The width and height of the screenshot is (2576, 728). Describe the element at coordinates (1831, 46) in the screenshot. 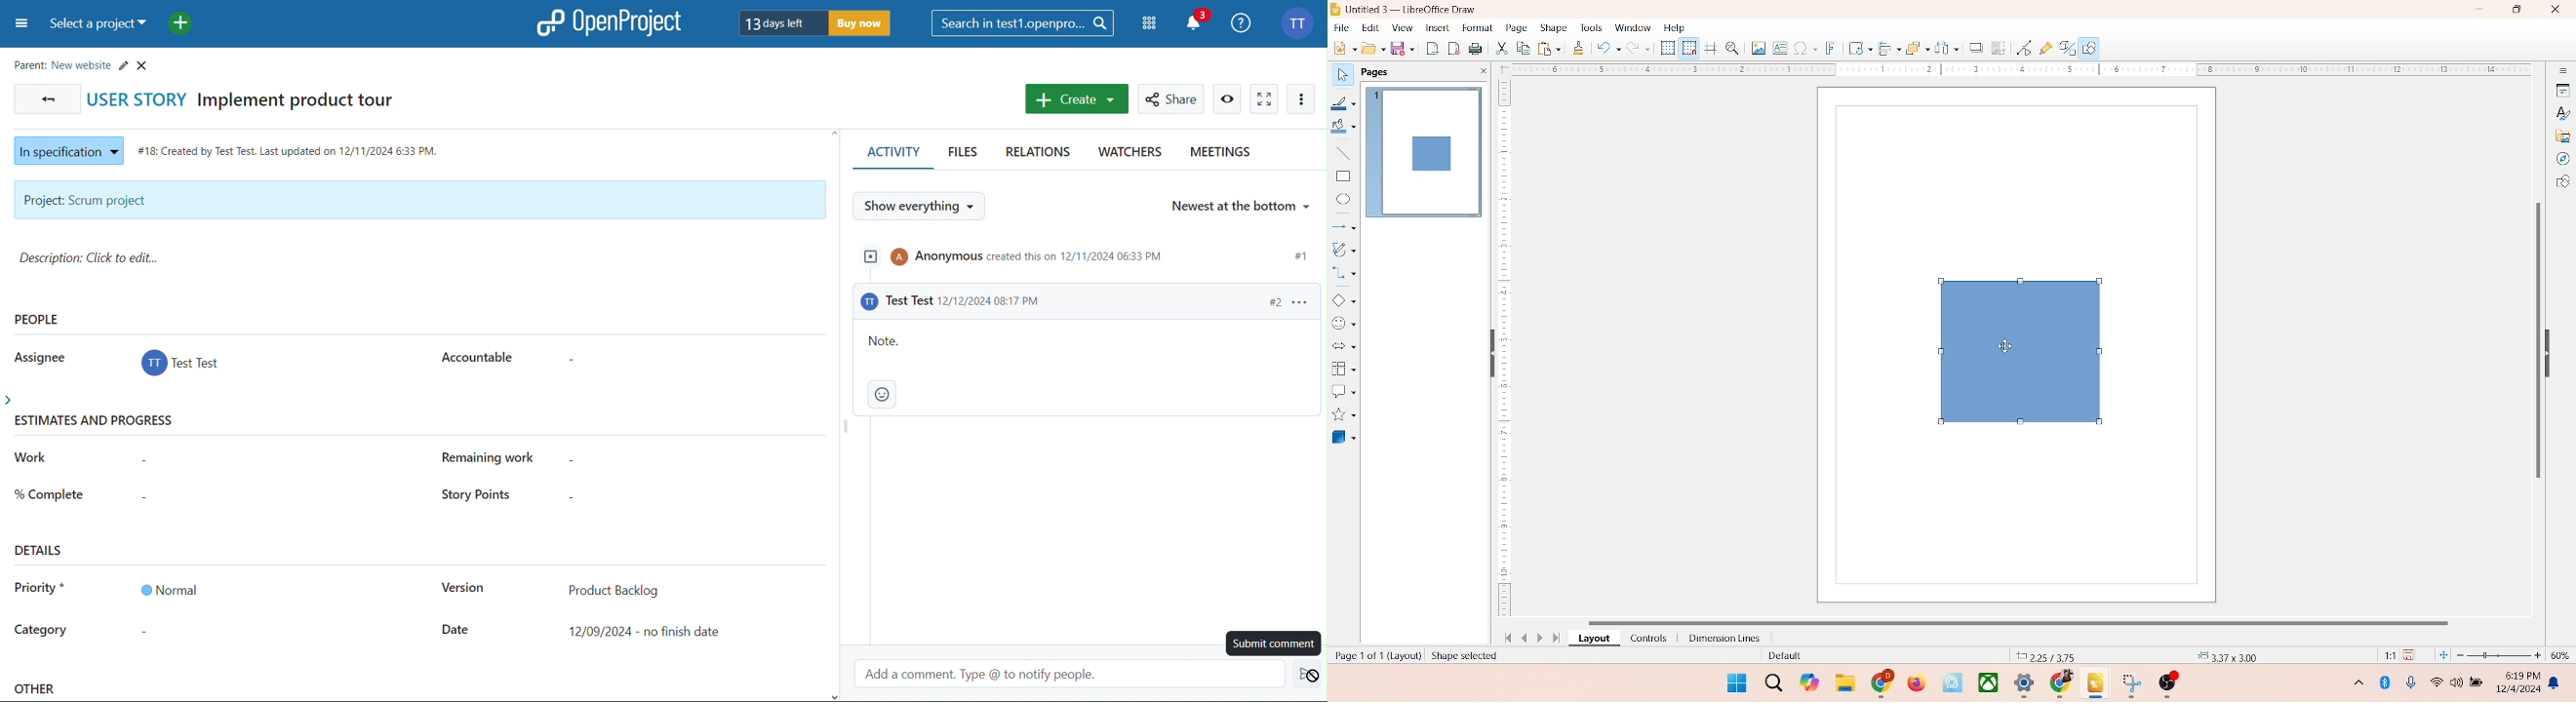

I see `fontwork text` at that location.